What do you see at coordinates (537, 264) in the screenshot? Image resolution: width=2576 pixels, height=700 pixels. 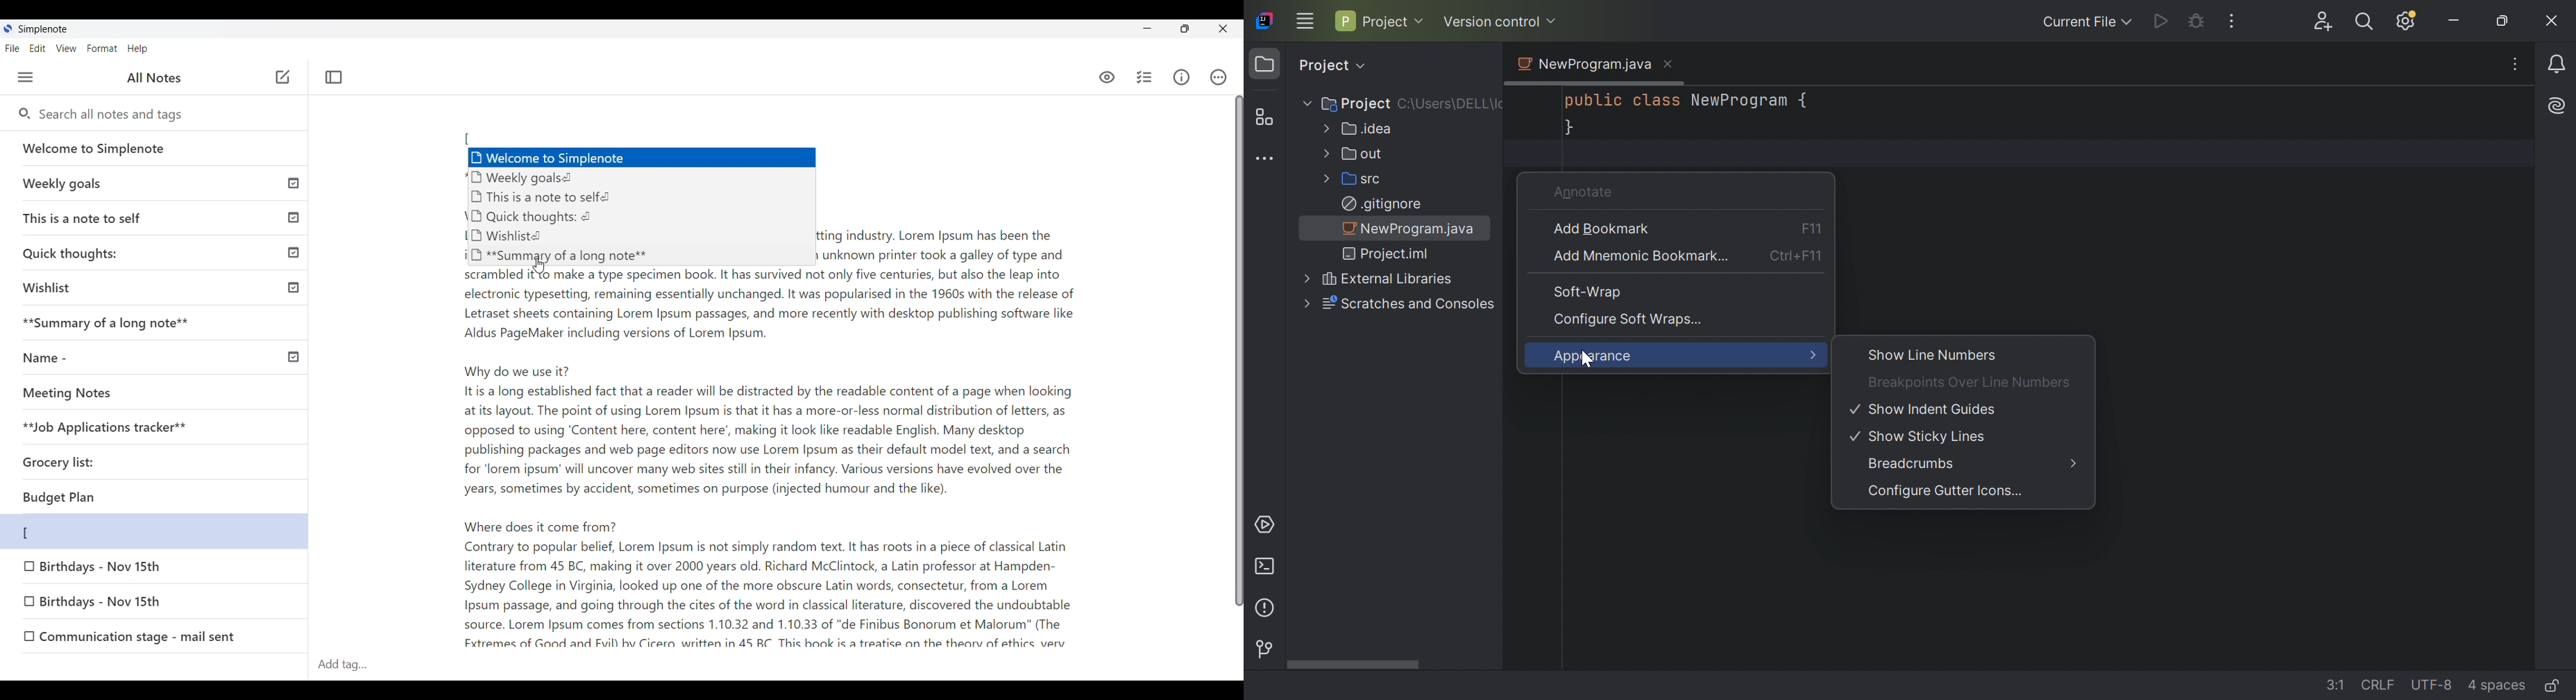 I see `Cursor` at bounding box center [537, 264].